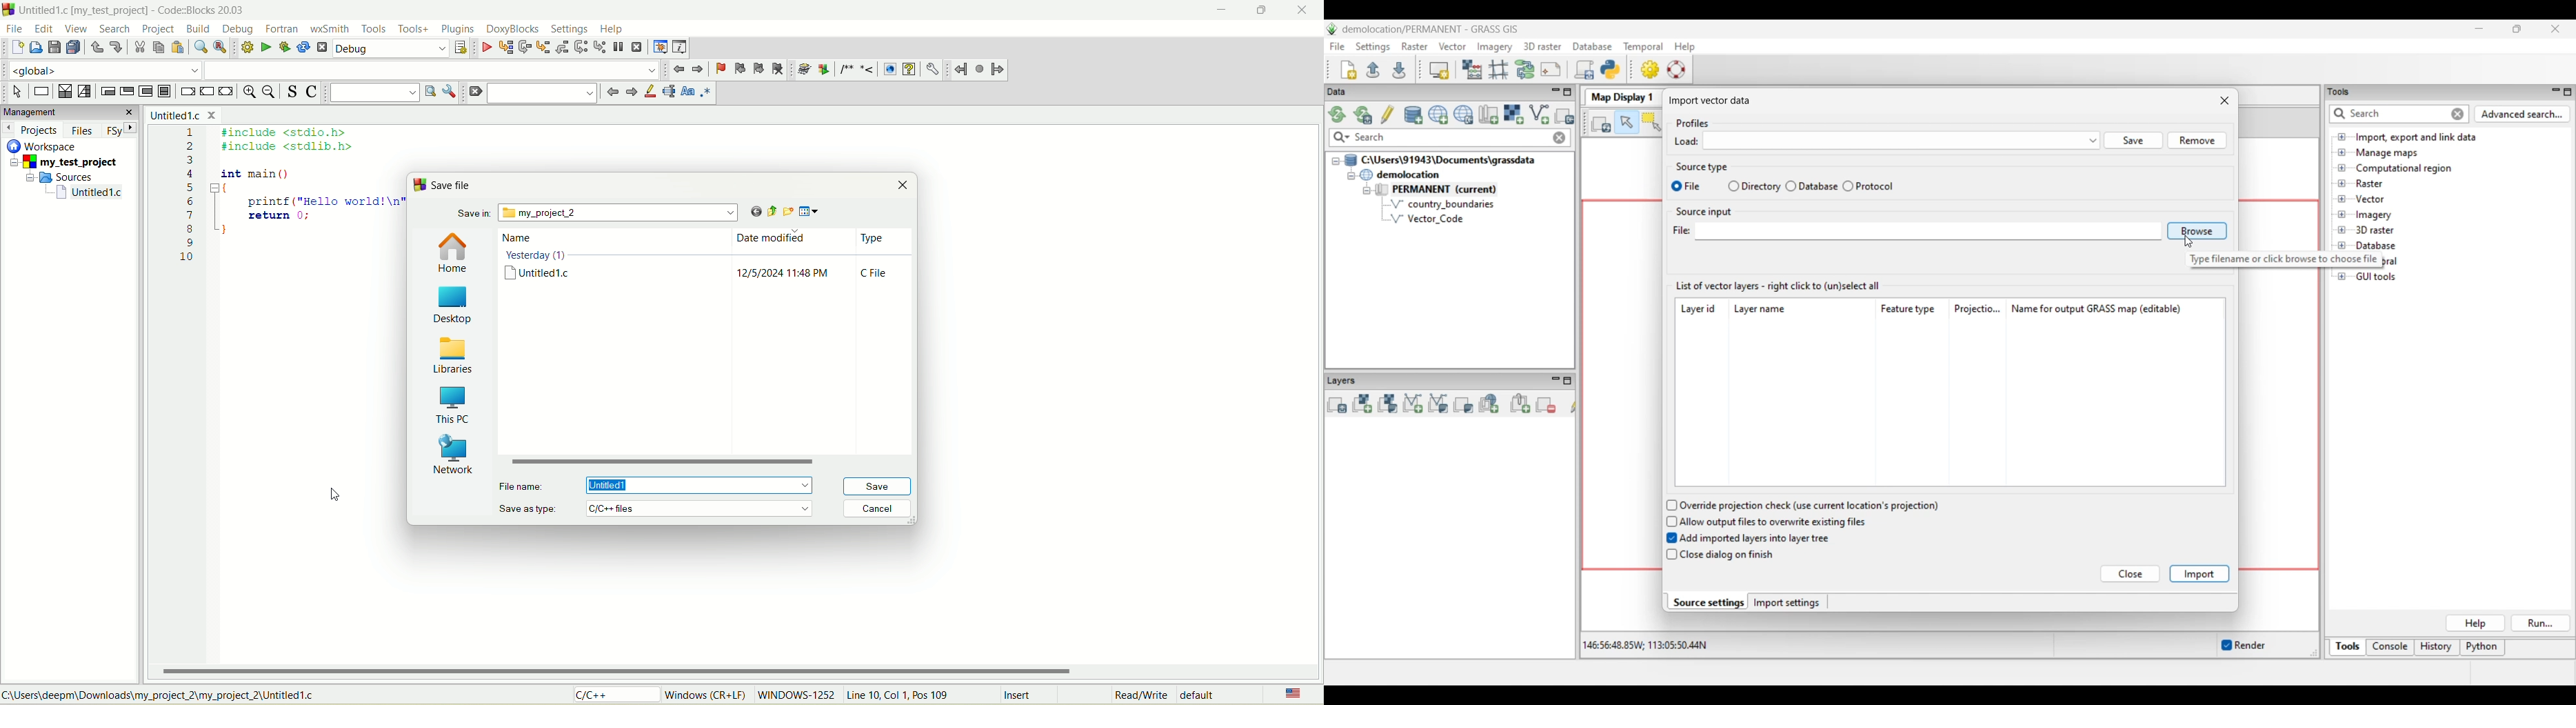 The image size is (2576, 728). Describe the element at coordinates (612, 30) in the screenshot. I see `help` at that location.